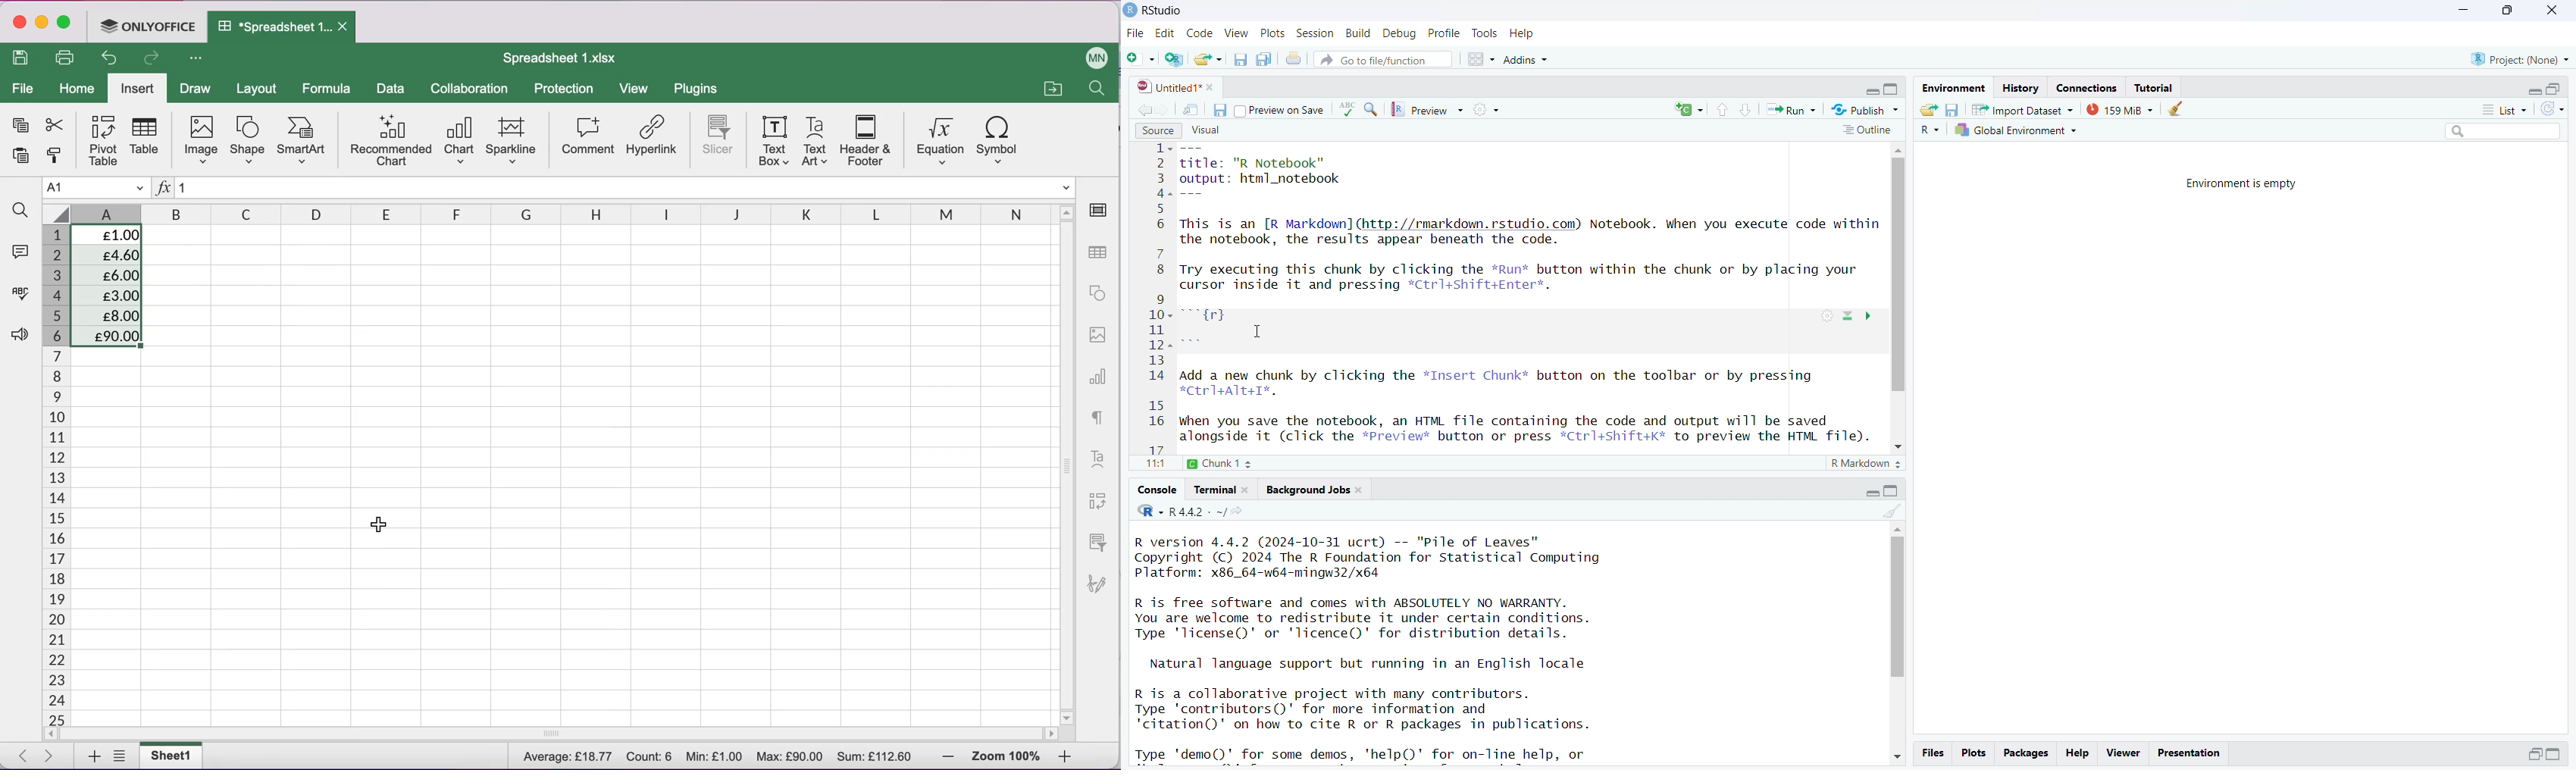 This screenshot has height=784, width=2576. What do you see at coordinates (1141, 58) in the screenshot?
I see `new file` at bounding box center [1141, 58].